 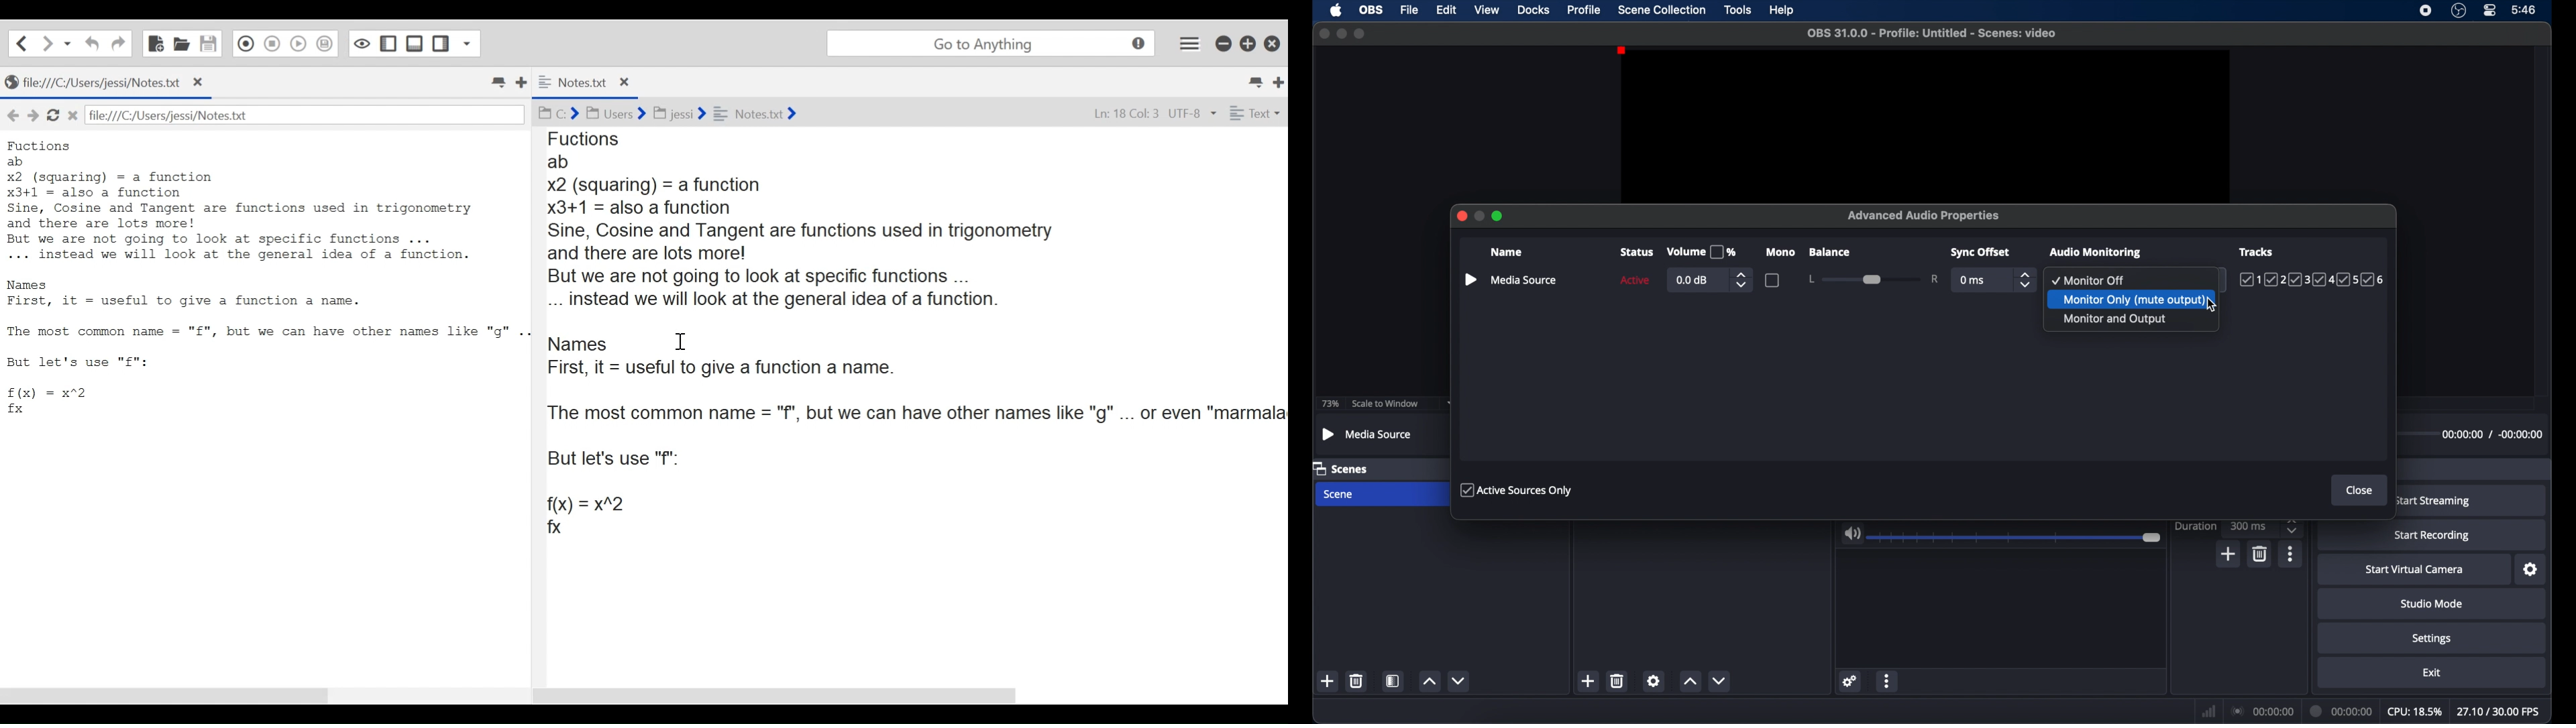 I want to click on decrement, so click(x=1458, y=681).